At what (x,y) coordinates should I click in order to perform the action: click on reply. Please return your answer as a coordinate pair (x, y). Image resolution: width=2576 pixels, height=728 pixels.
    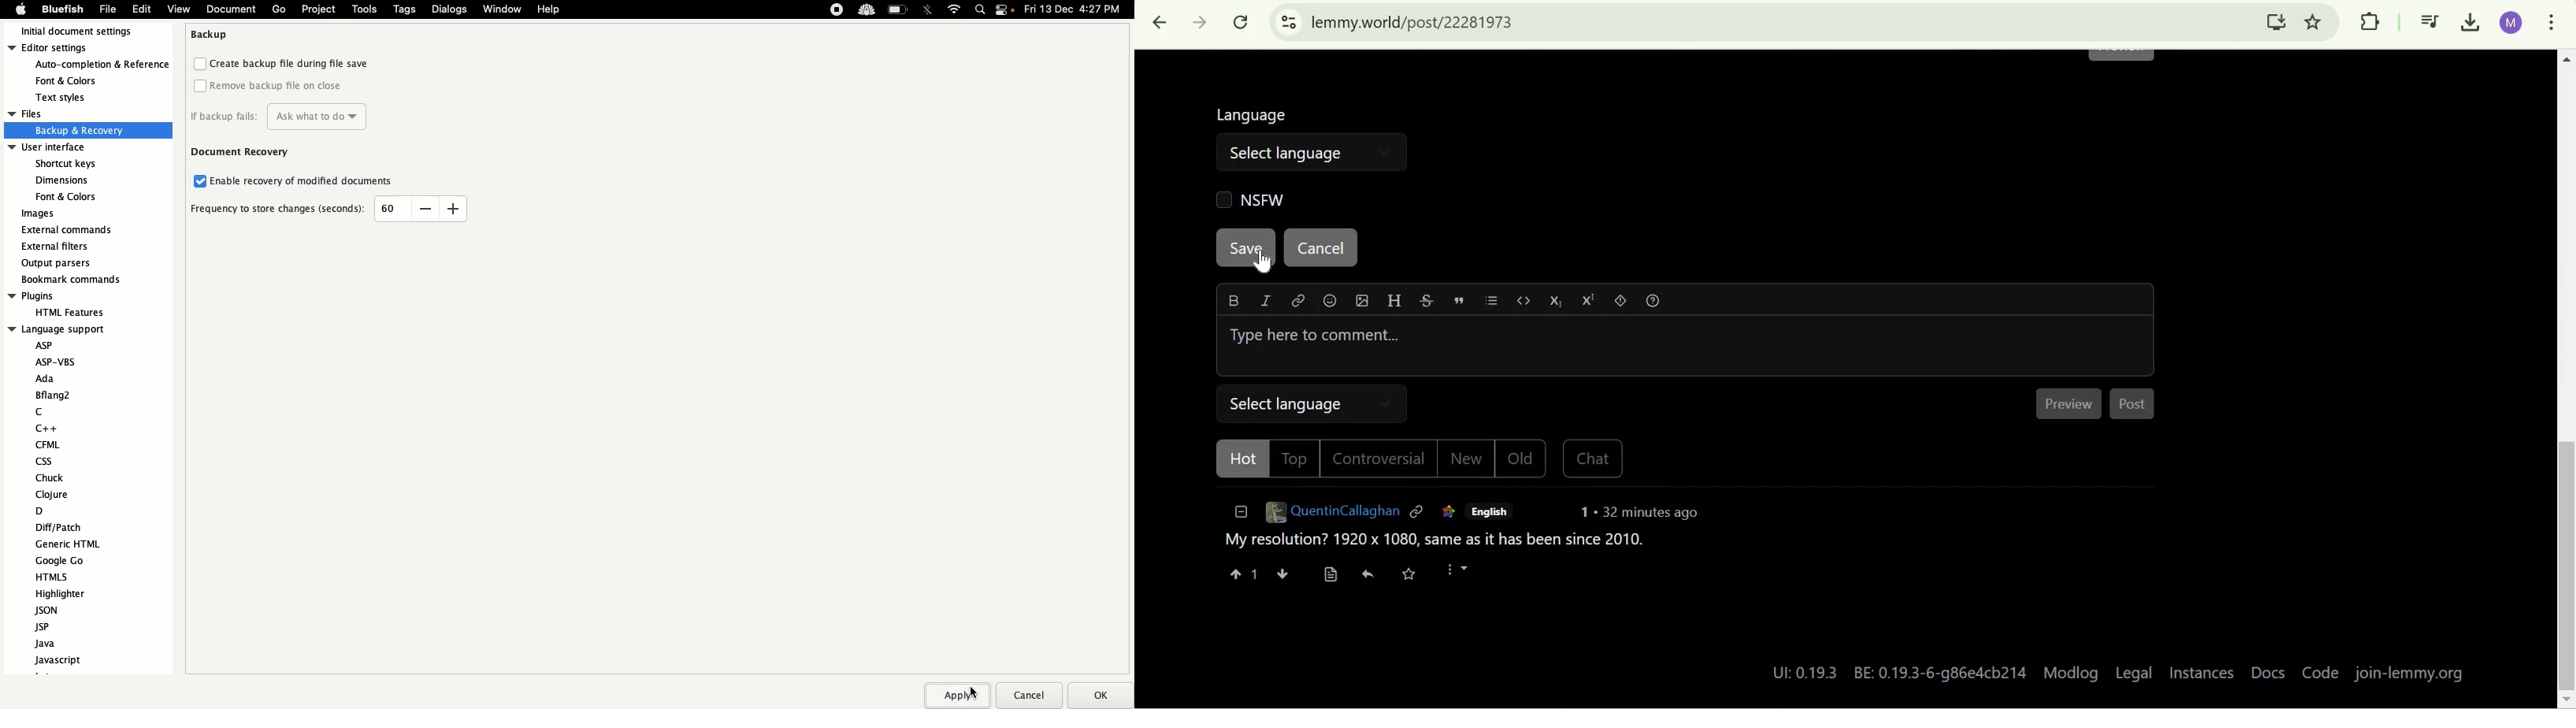
    Looking at the image, I should click on (1370, 577).